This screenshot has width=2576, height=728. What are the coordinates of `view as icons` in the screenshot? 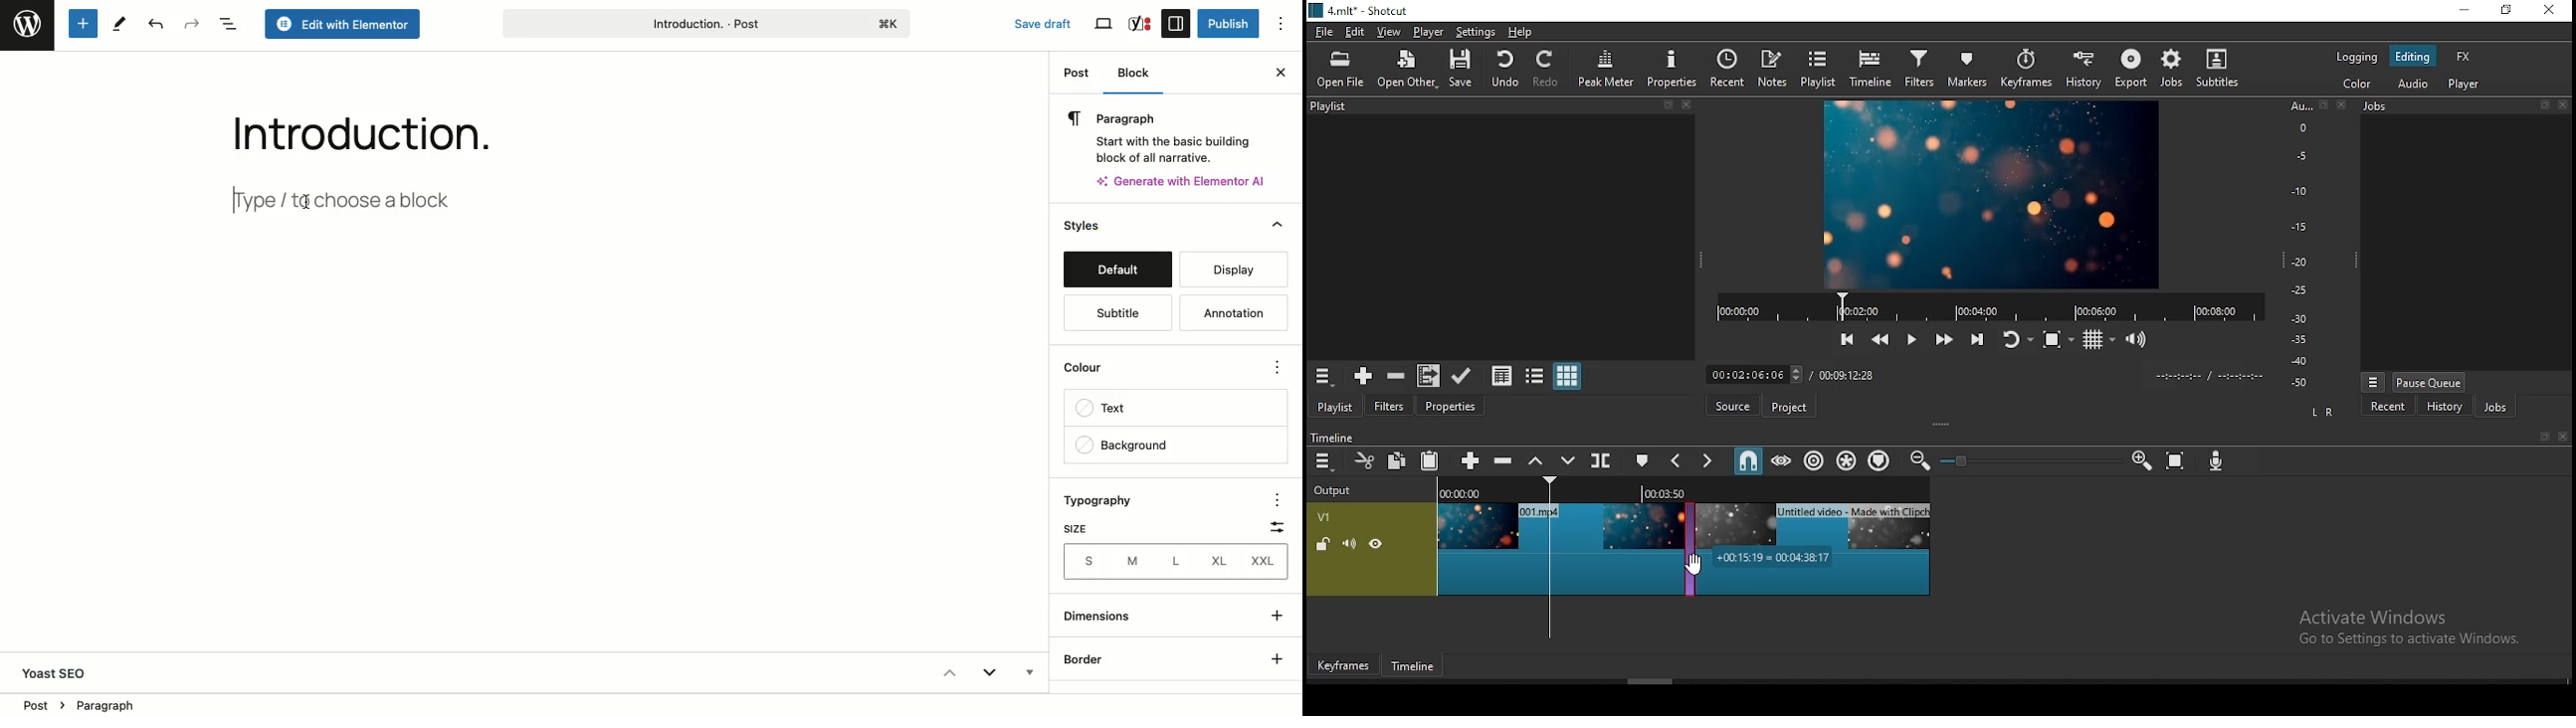 It's located at (1568, 377).